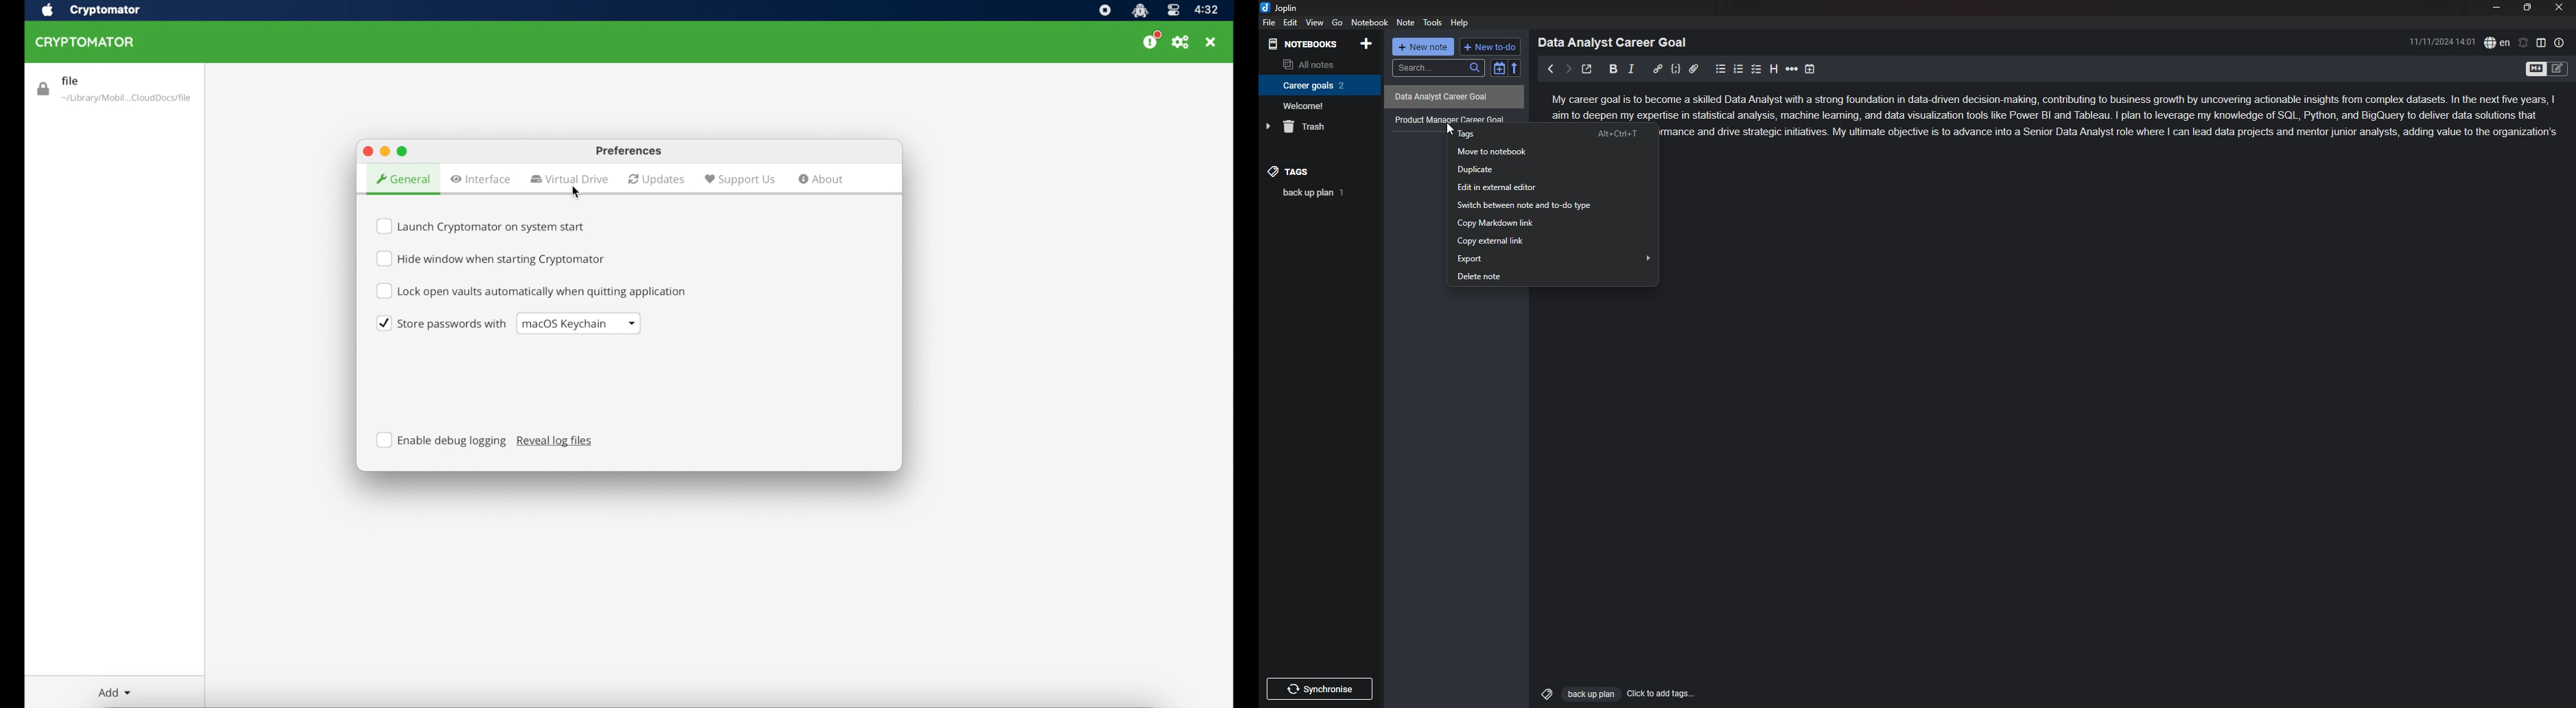  Describe the element at coordinates (1614, 69) in the screenshot. I see `bold` at that location.